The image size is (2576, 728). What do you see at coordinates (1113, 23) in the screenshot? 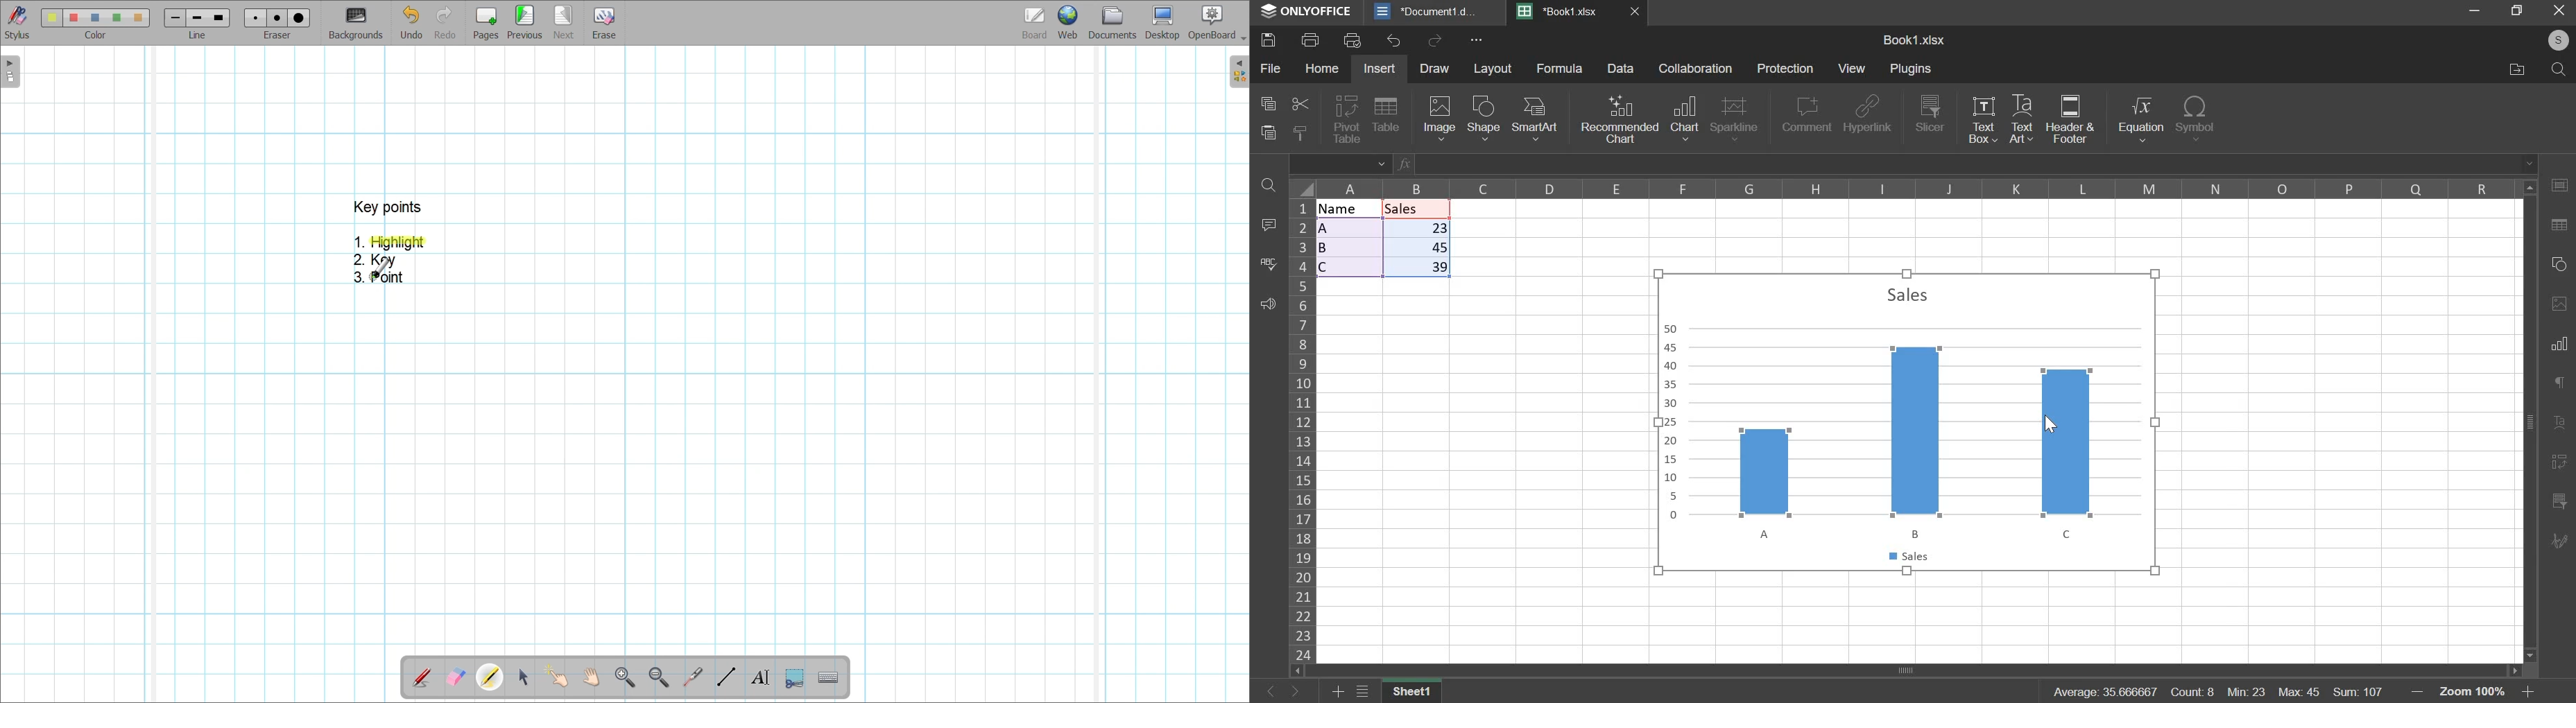
I see `Documents` at bounding box center [1113, 23].